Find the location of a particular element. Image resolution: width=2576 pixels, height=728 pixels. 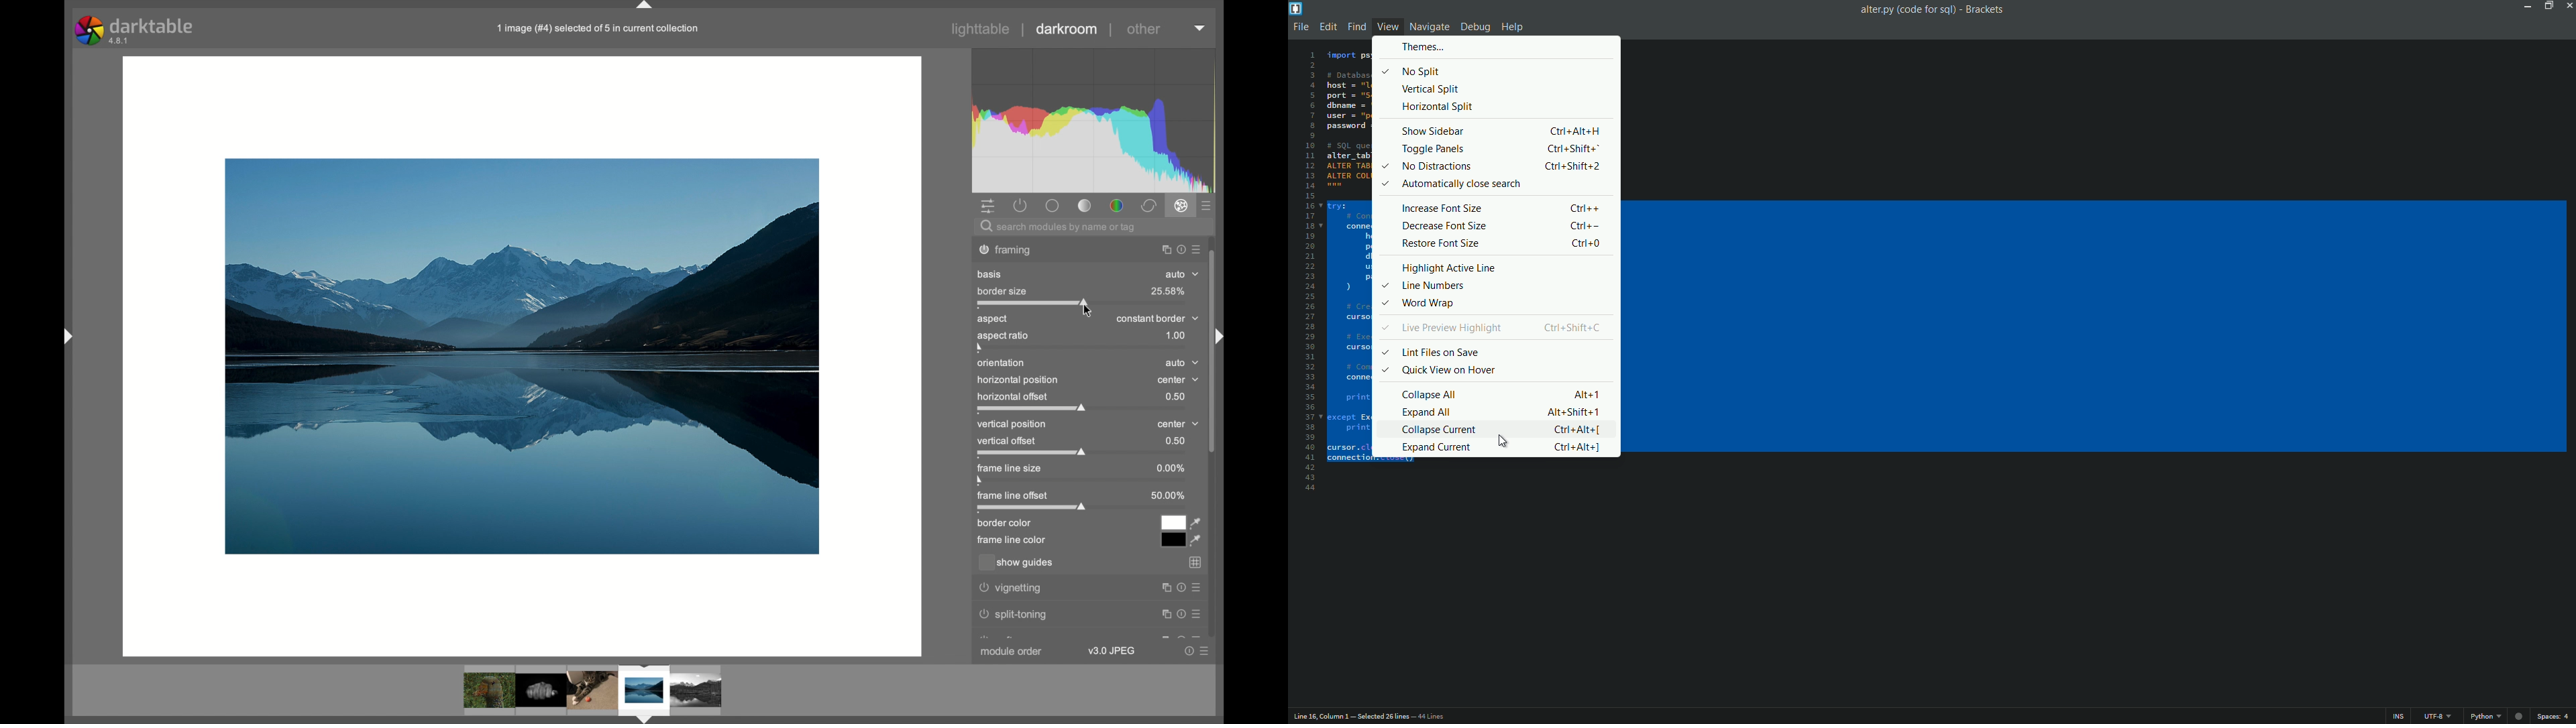

drag handle is located at coordinates (1216, 336).